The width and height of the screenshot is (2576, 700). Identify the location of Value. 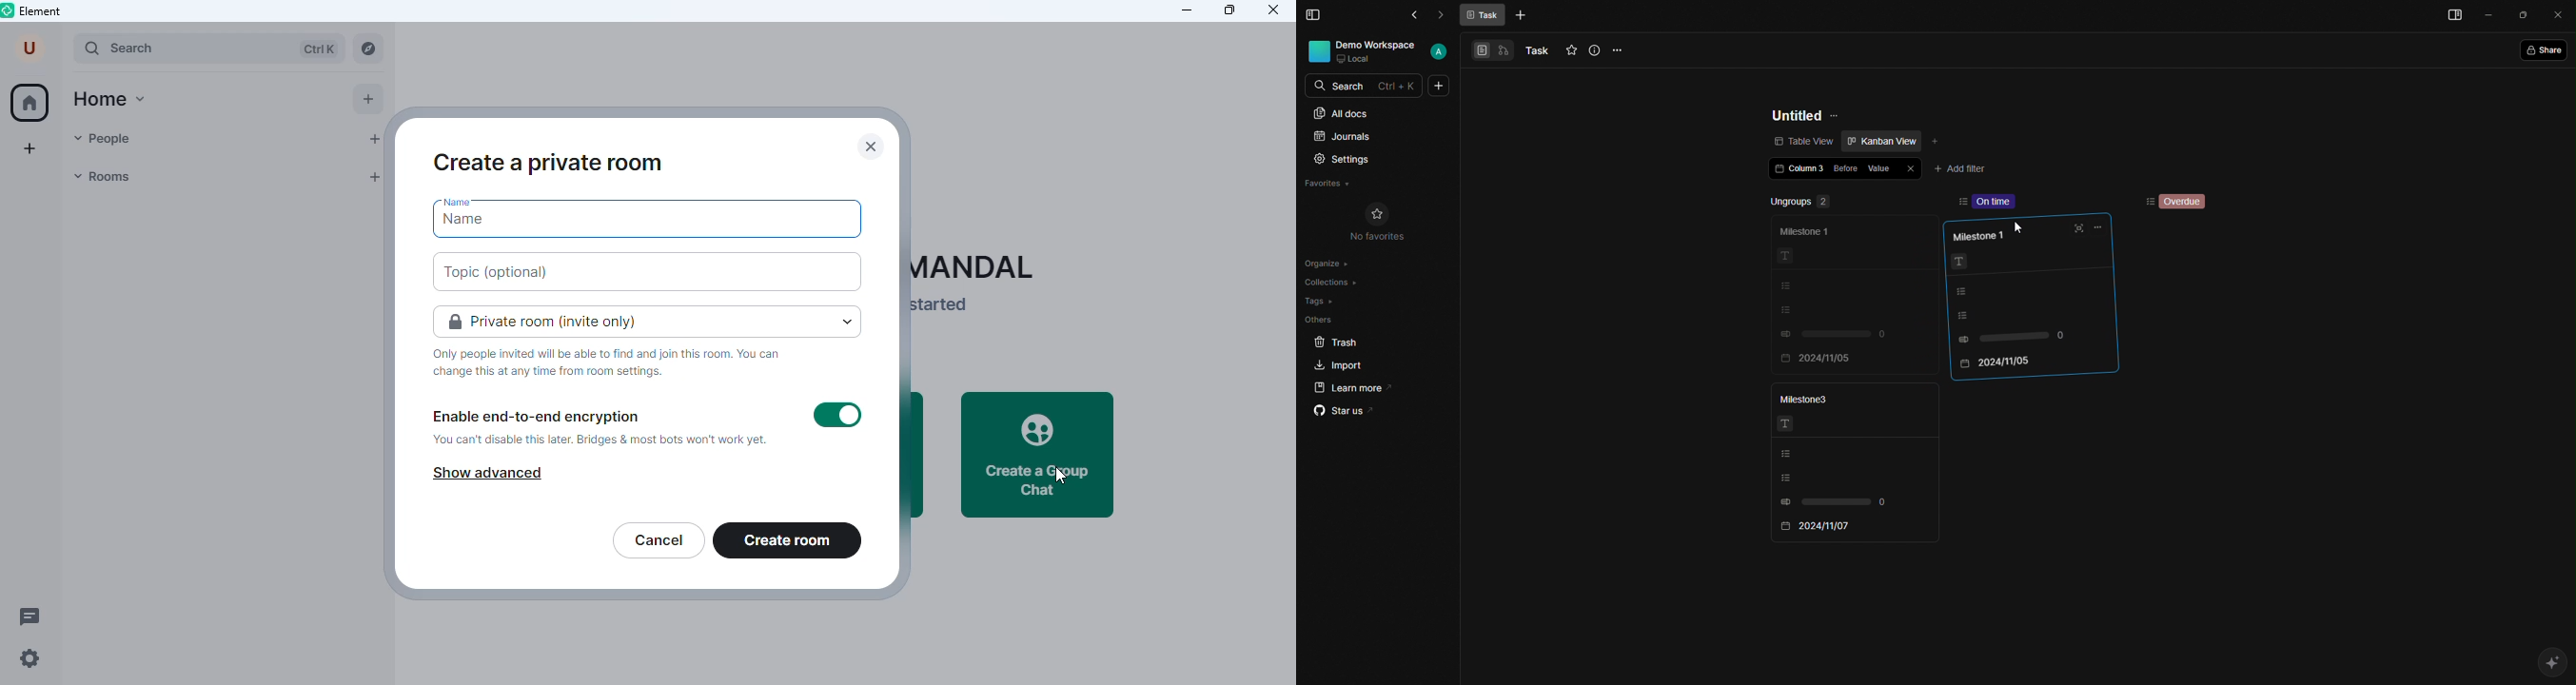
(1880, 166).